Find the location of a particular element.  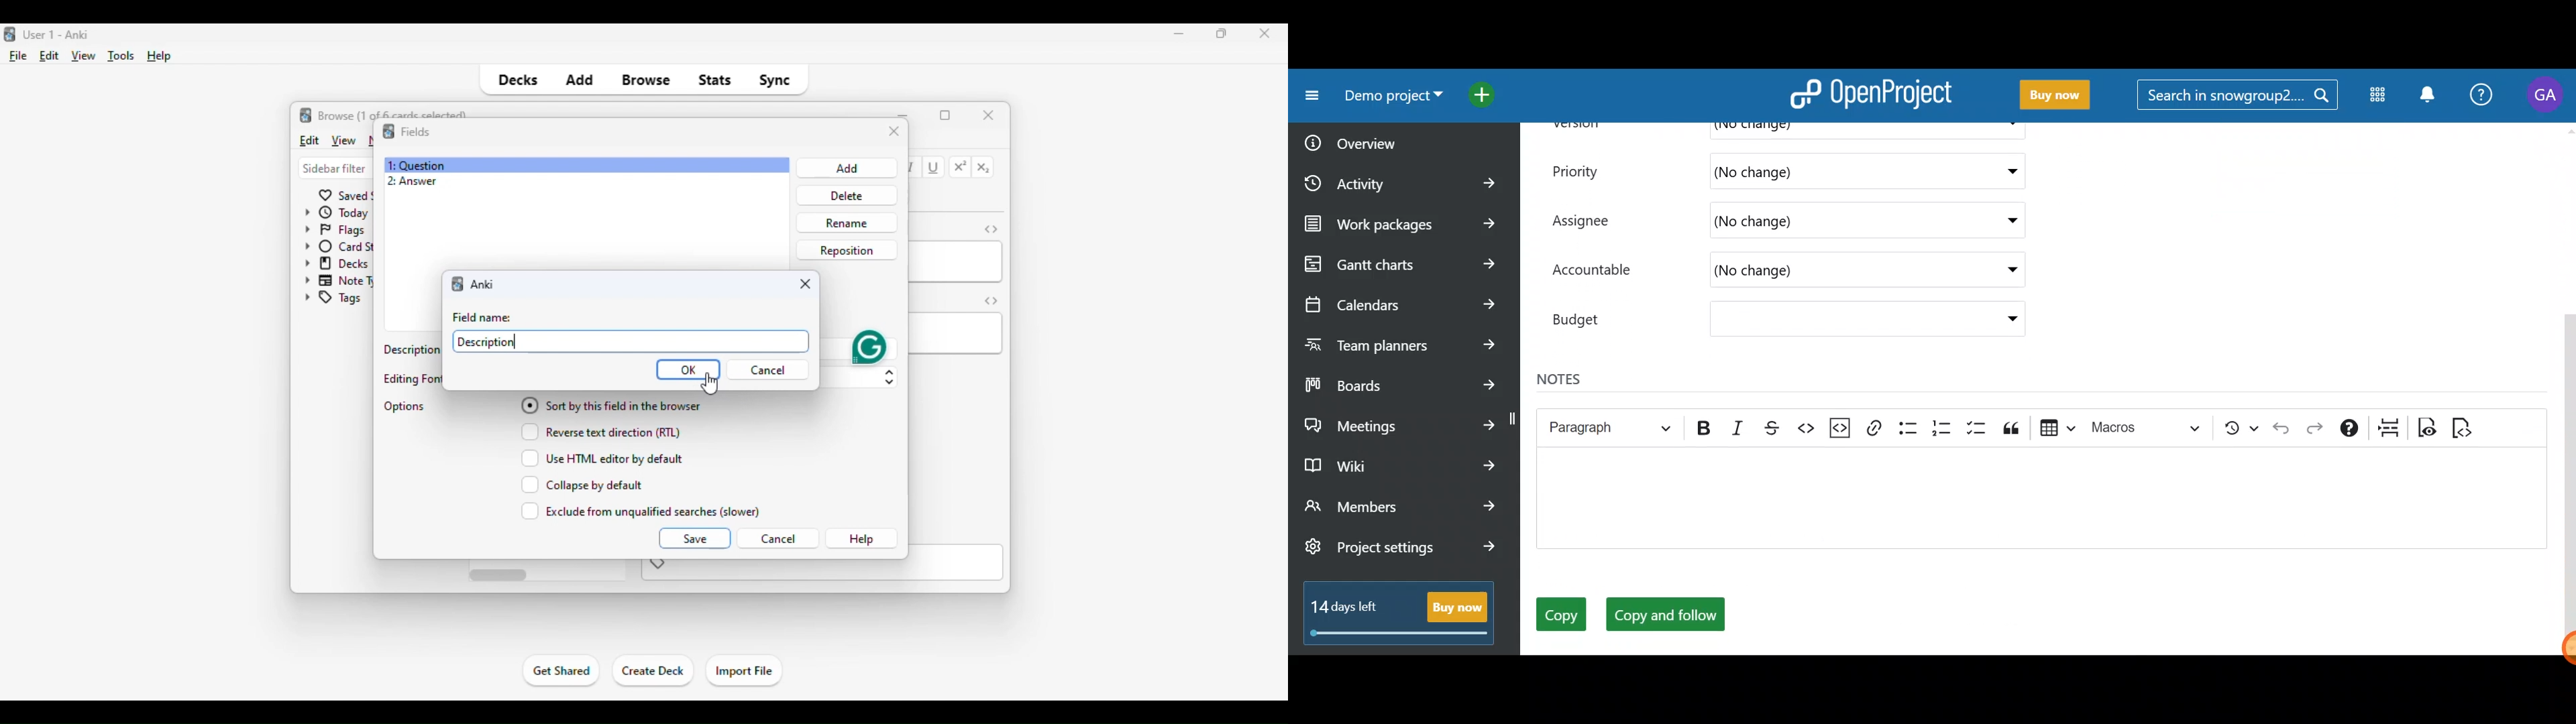

Copy and follow is located at coordinates (1664, 613).